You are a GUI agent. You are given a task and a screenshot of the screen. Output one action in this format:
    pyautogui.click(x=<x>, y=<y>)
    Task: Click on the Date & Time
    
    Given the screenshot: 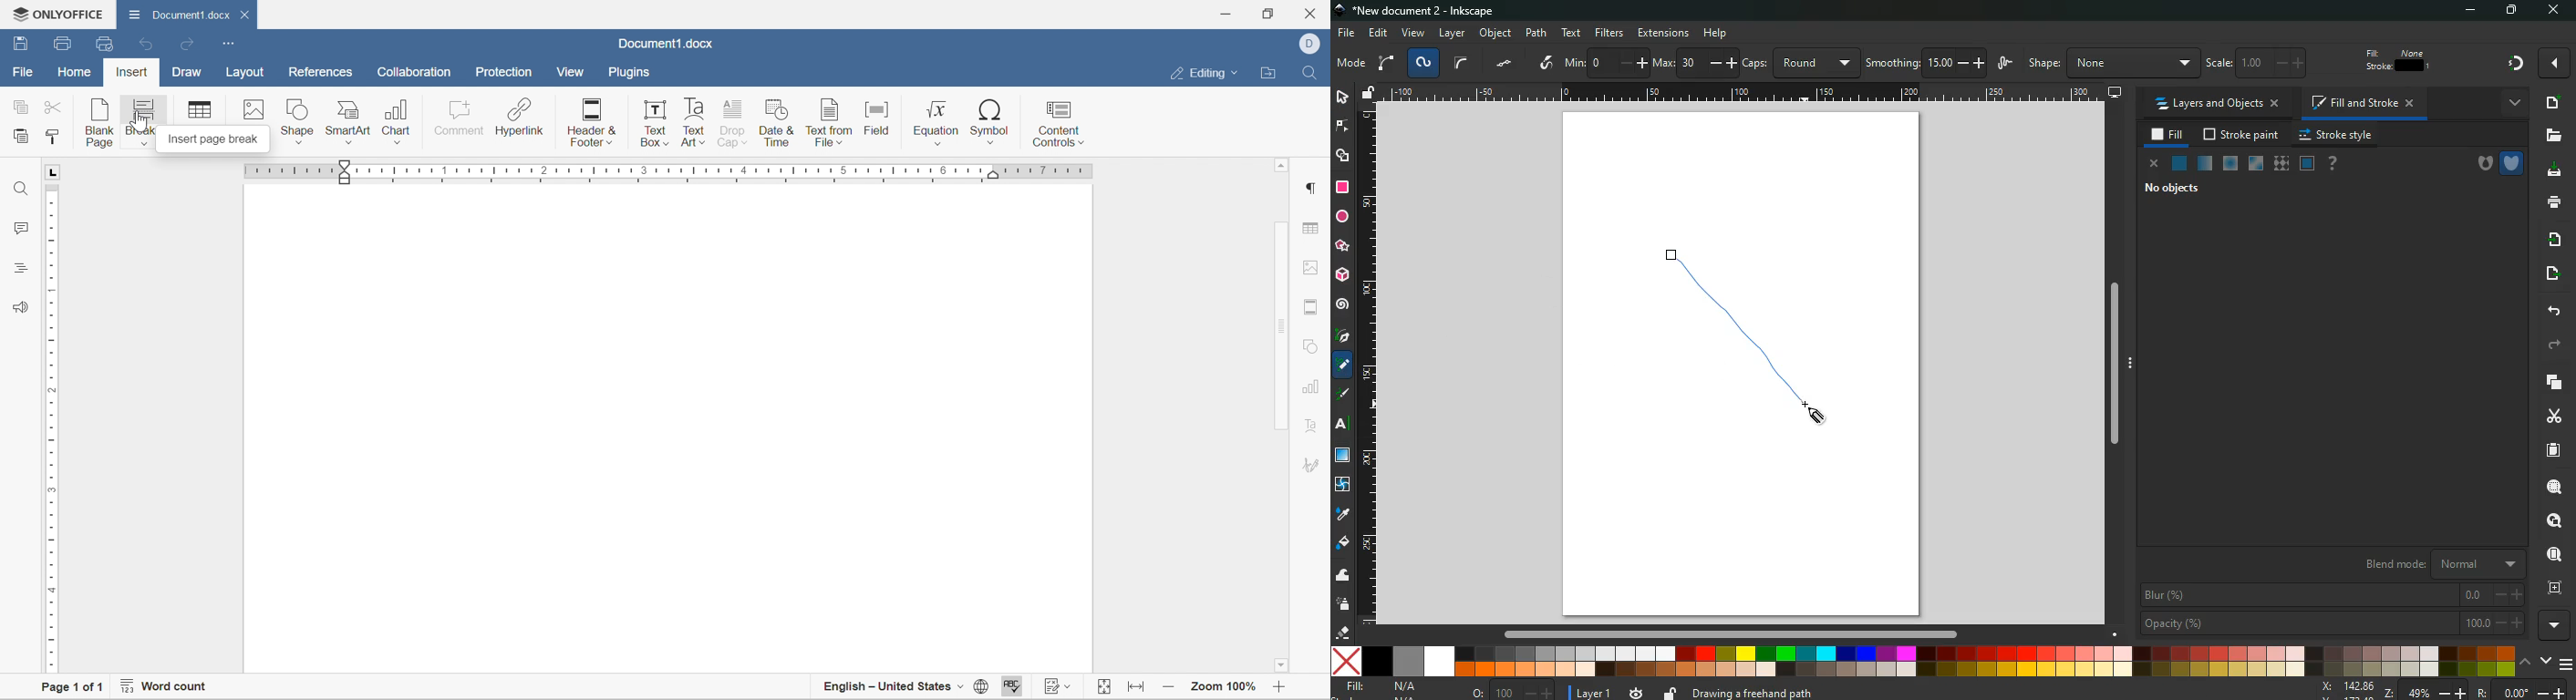 What is the action you would take?
    pyautogui.click(x=779, y=125)
    